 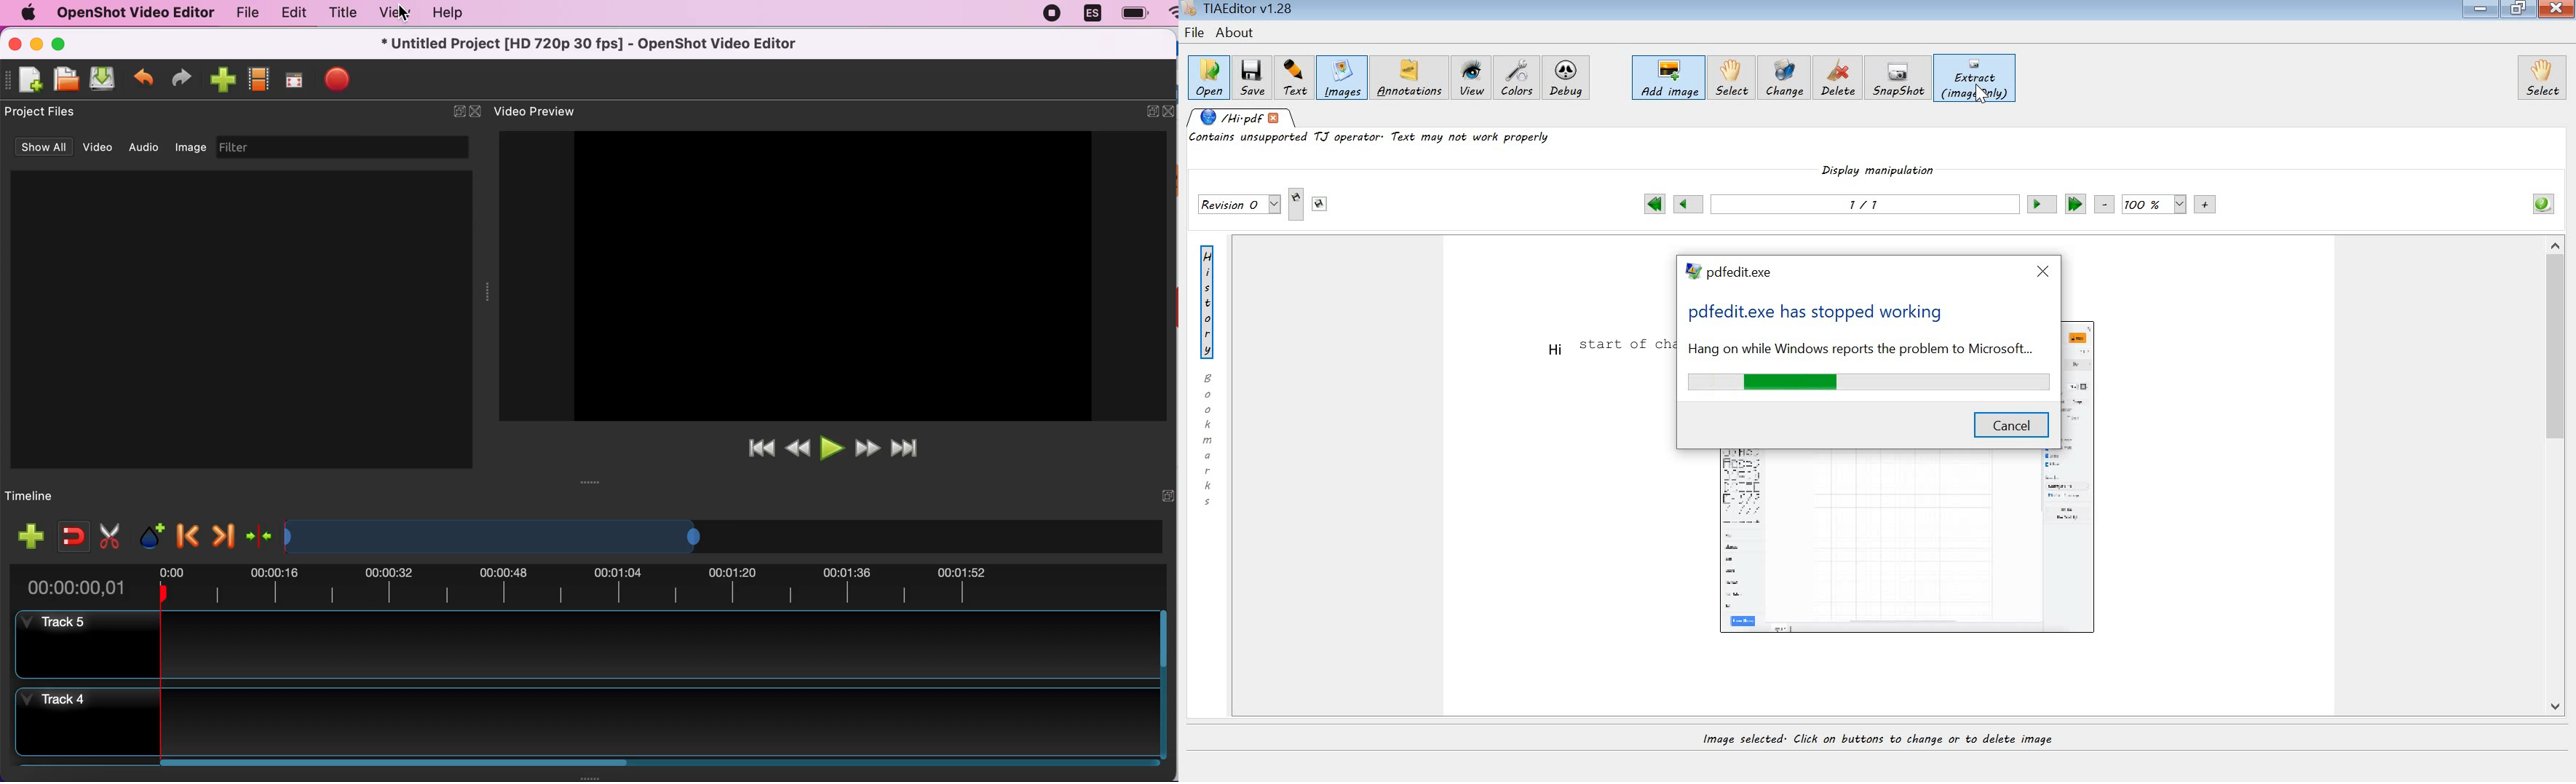 I want to click on maximize, so click(x=62, y=43).